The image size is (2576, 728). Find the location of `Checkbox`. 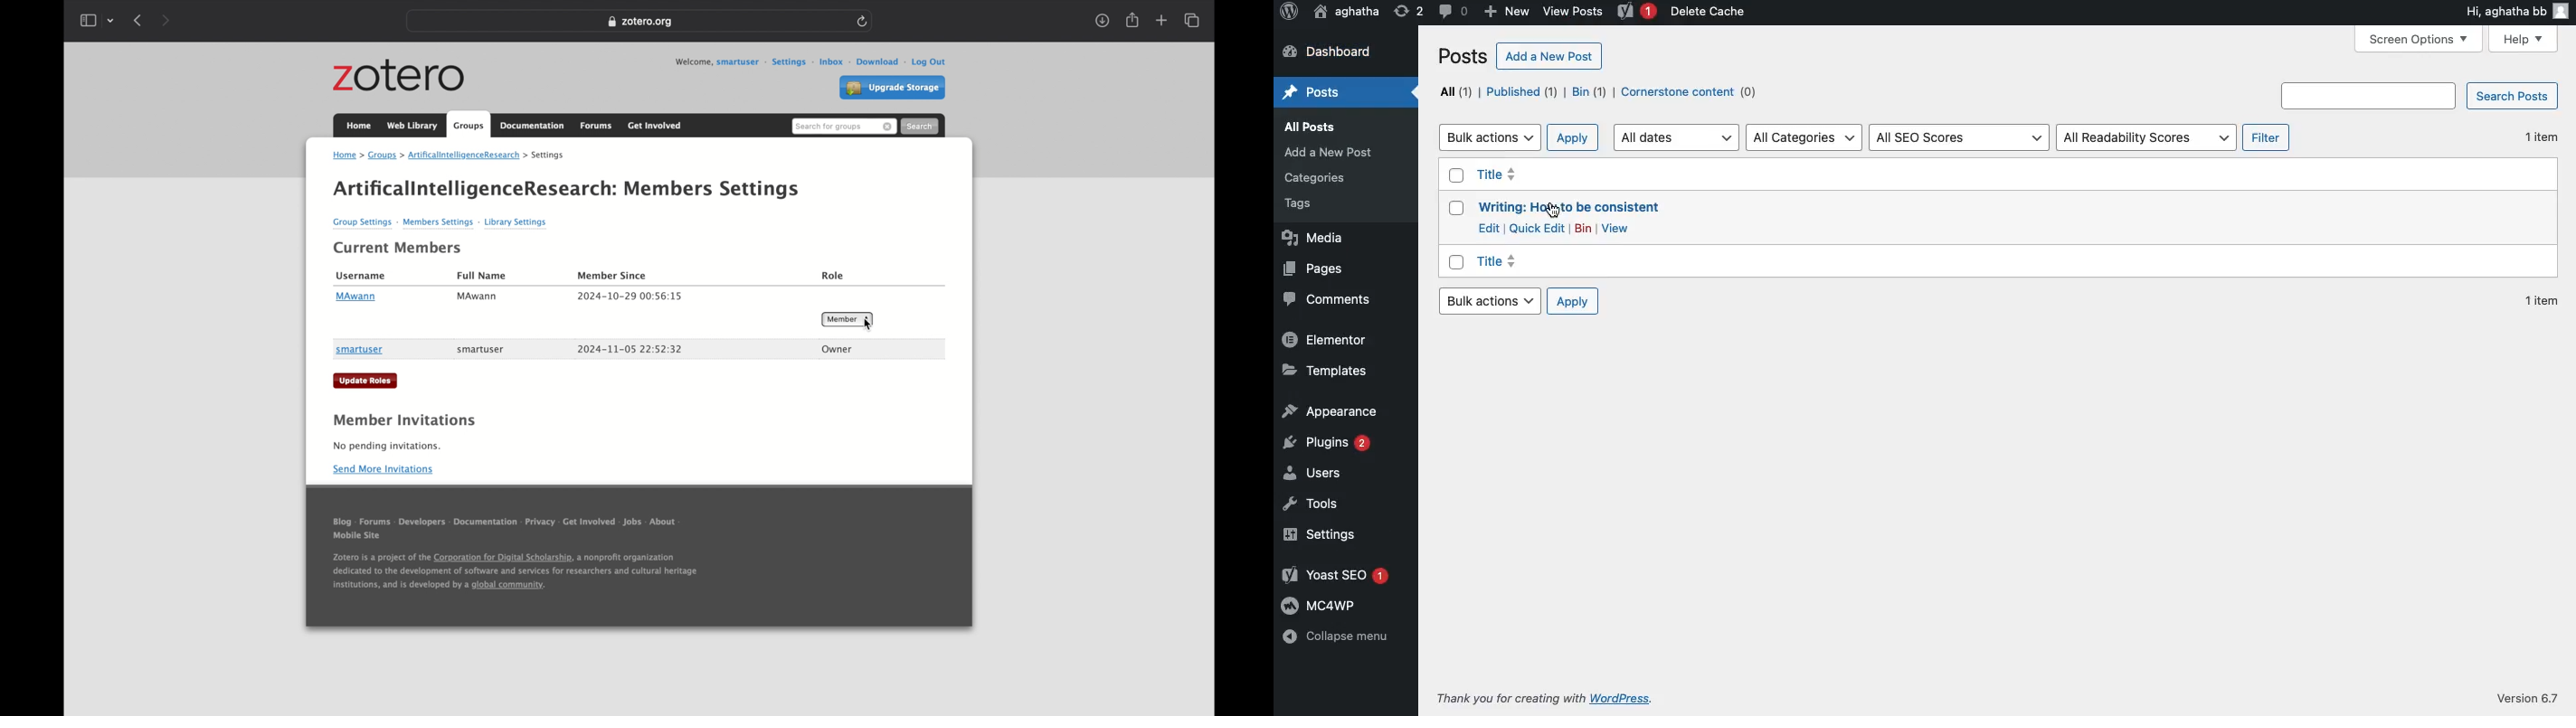

Checkbox is located at coordinates (1457, 176).